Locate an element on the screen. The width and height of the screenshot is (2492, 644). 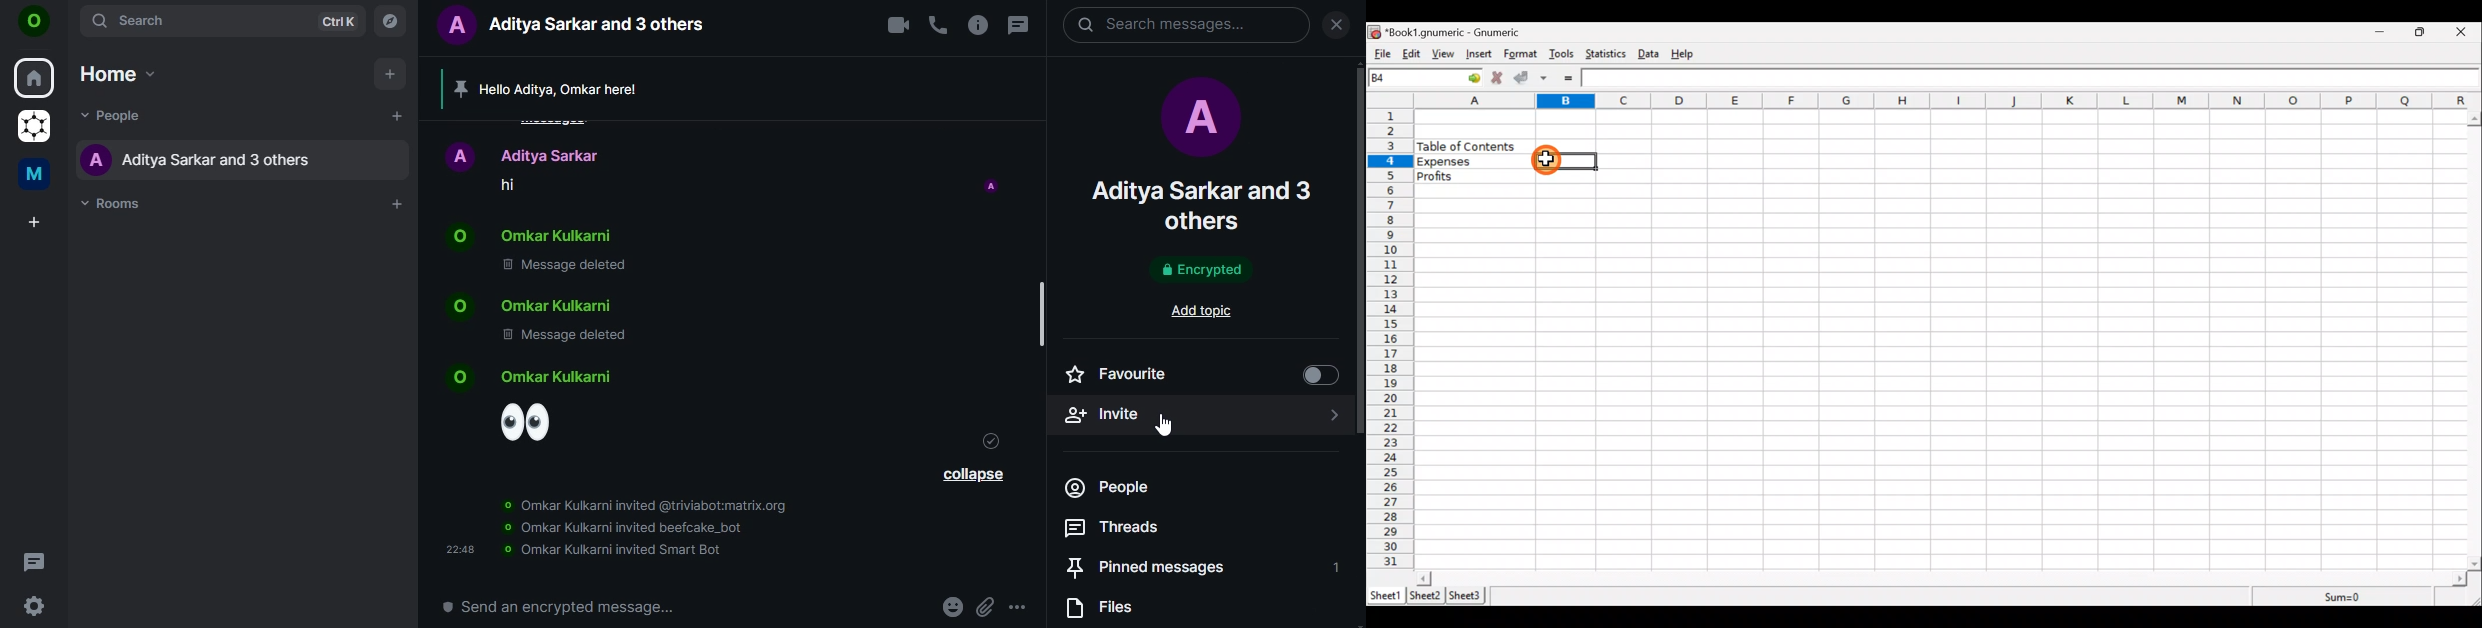
add topic is located at coordinates (1208, 310).